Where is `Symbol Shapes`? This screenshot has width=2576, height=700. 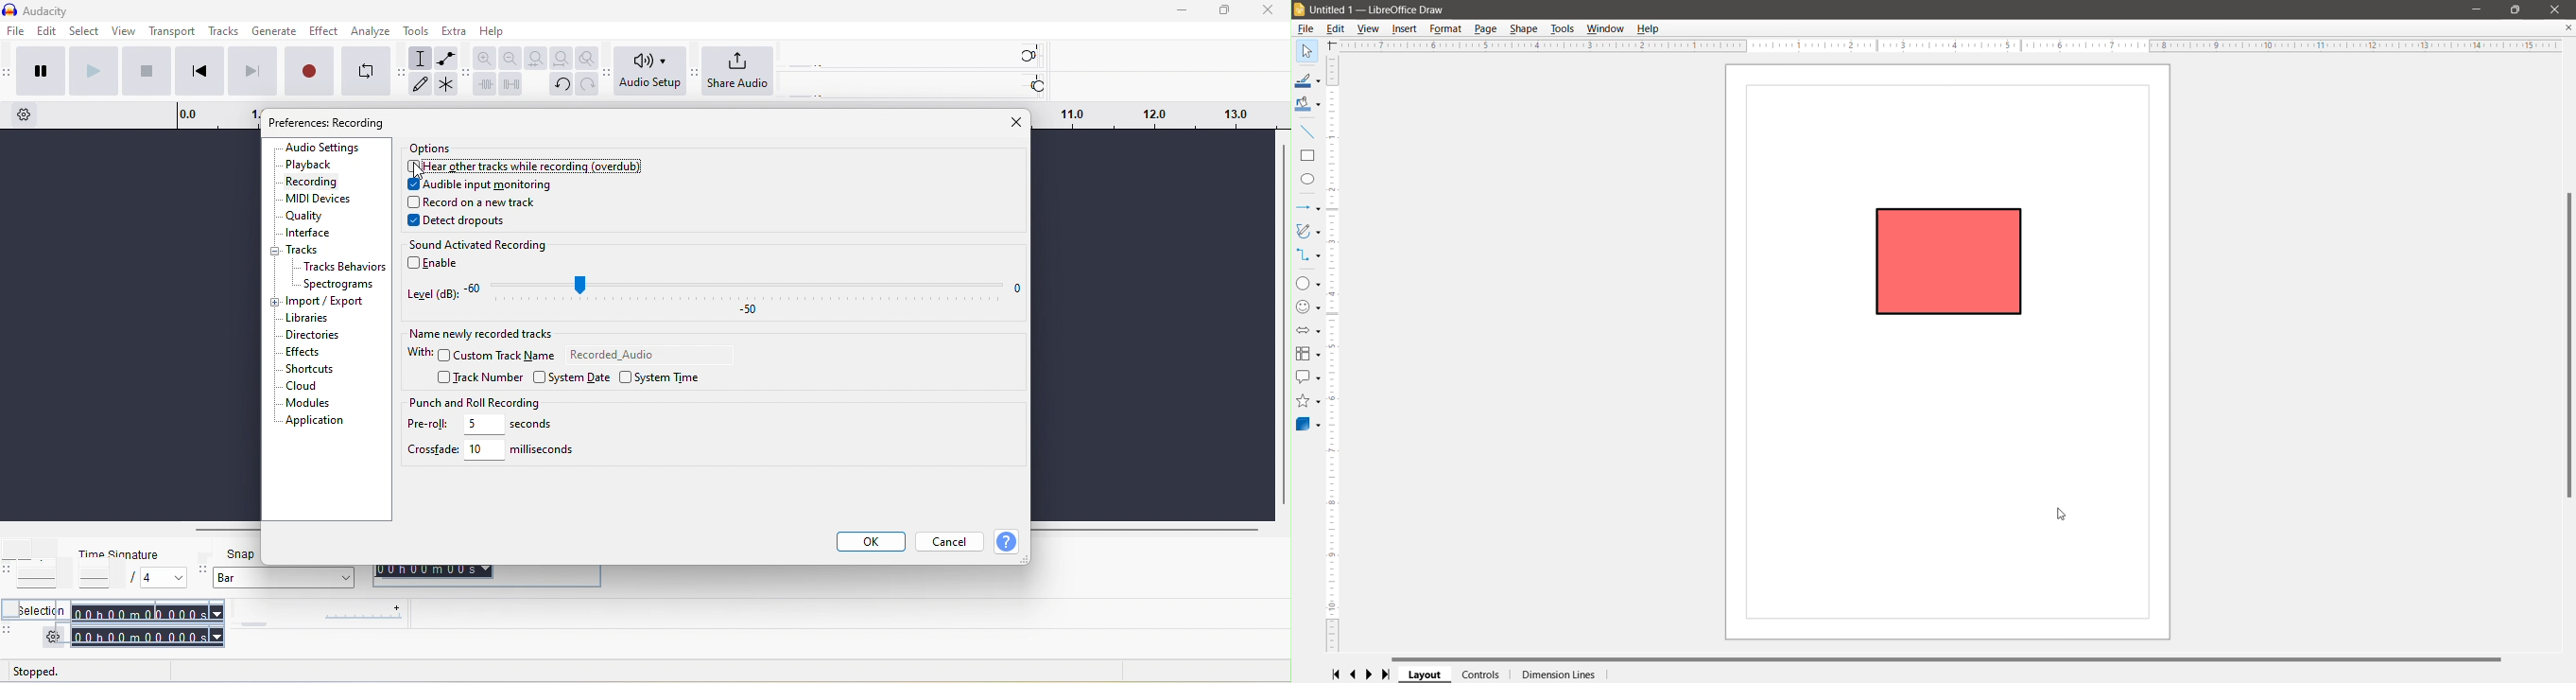 Symbol Shapes is located at coordinates (1308, 308).